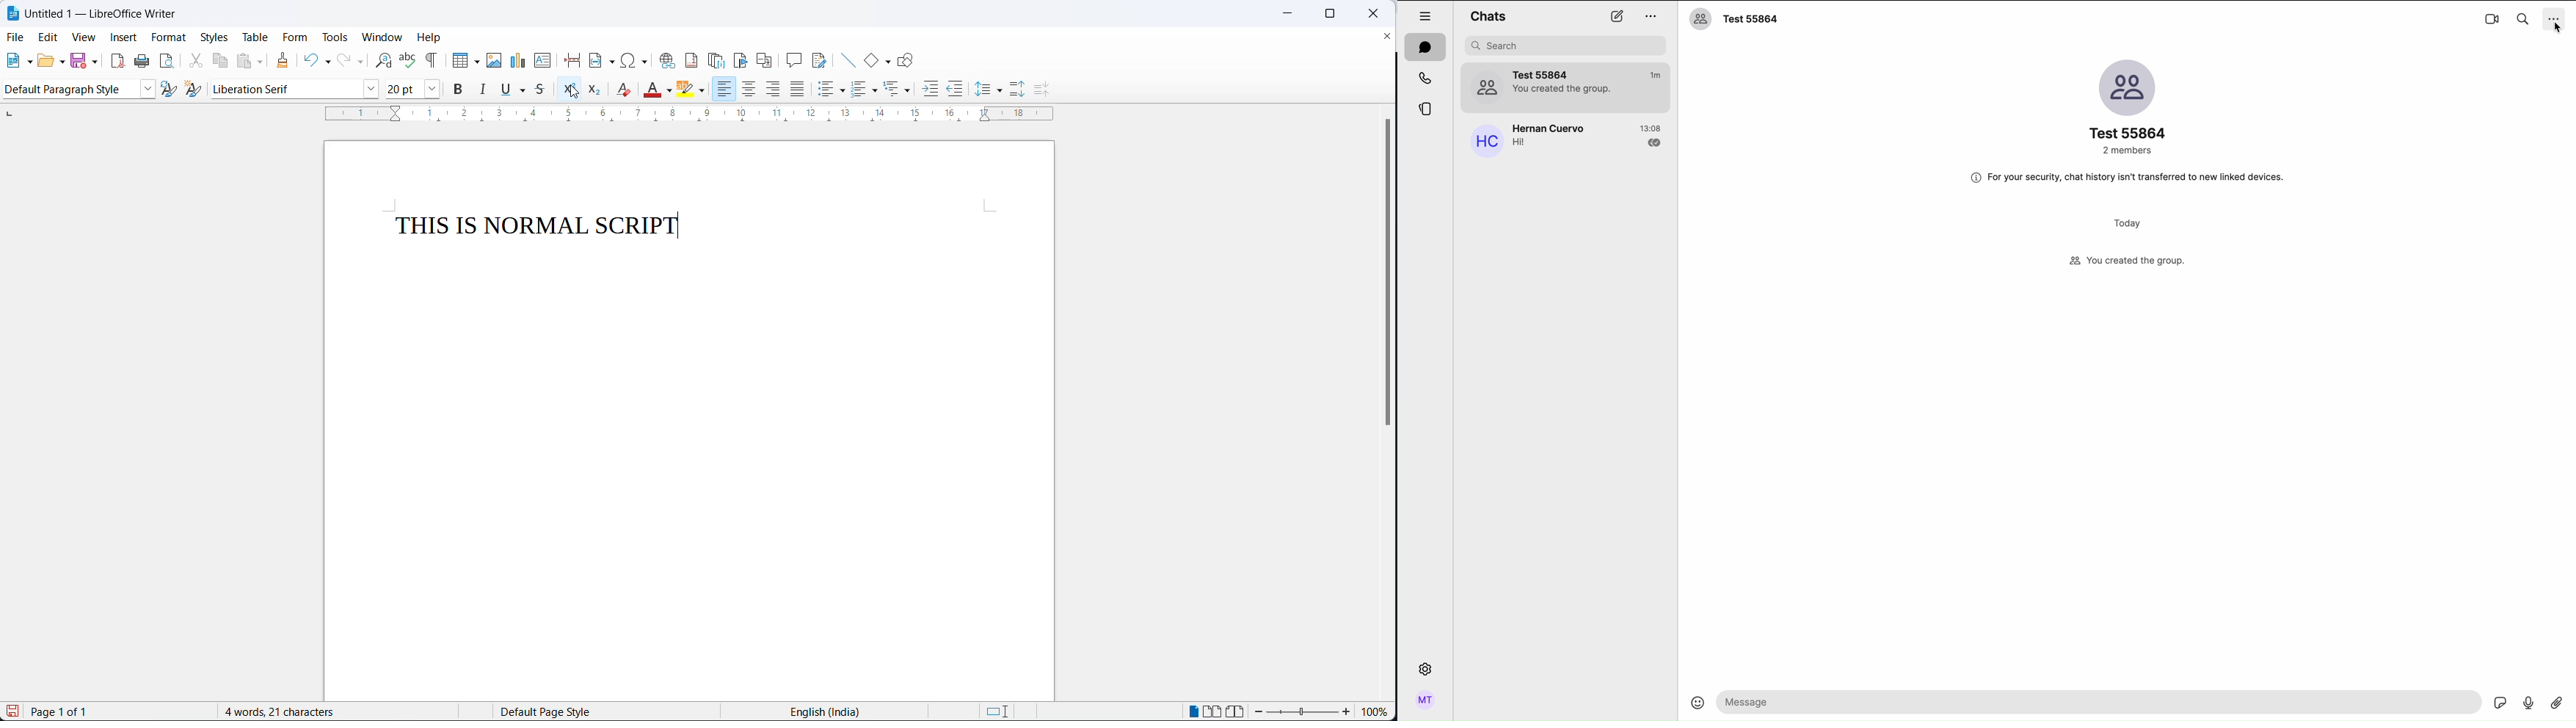 This screenshot has height=728, width=2576. I want to click on page style, so click(600, 711).